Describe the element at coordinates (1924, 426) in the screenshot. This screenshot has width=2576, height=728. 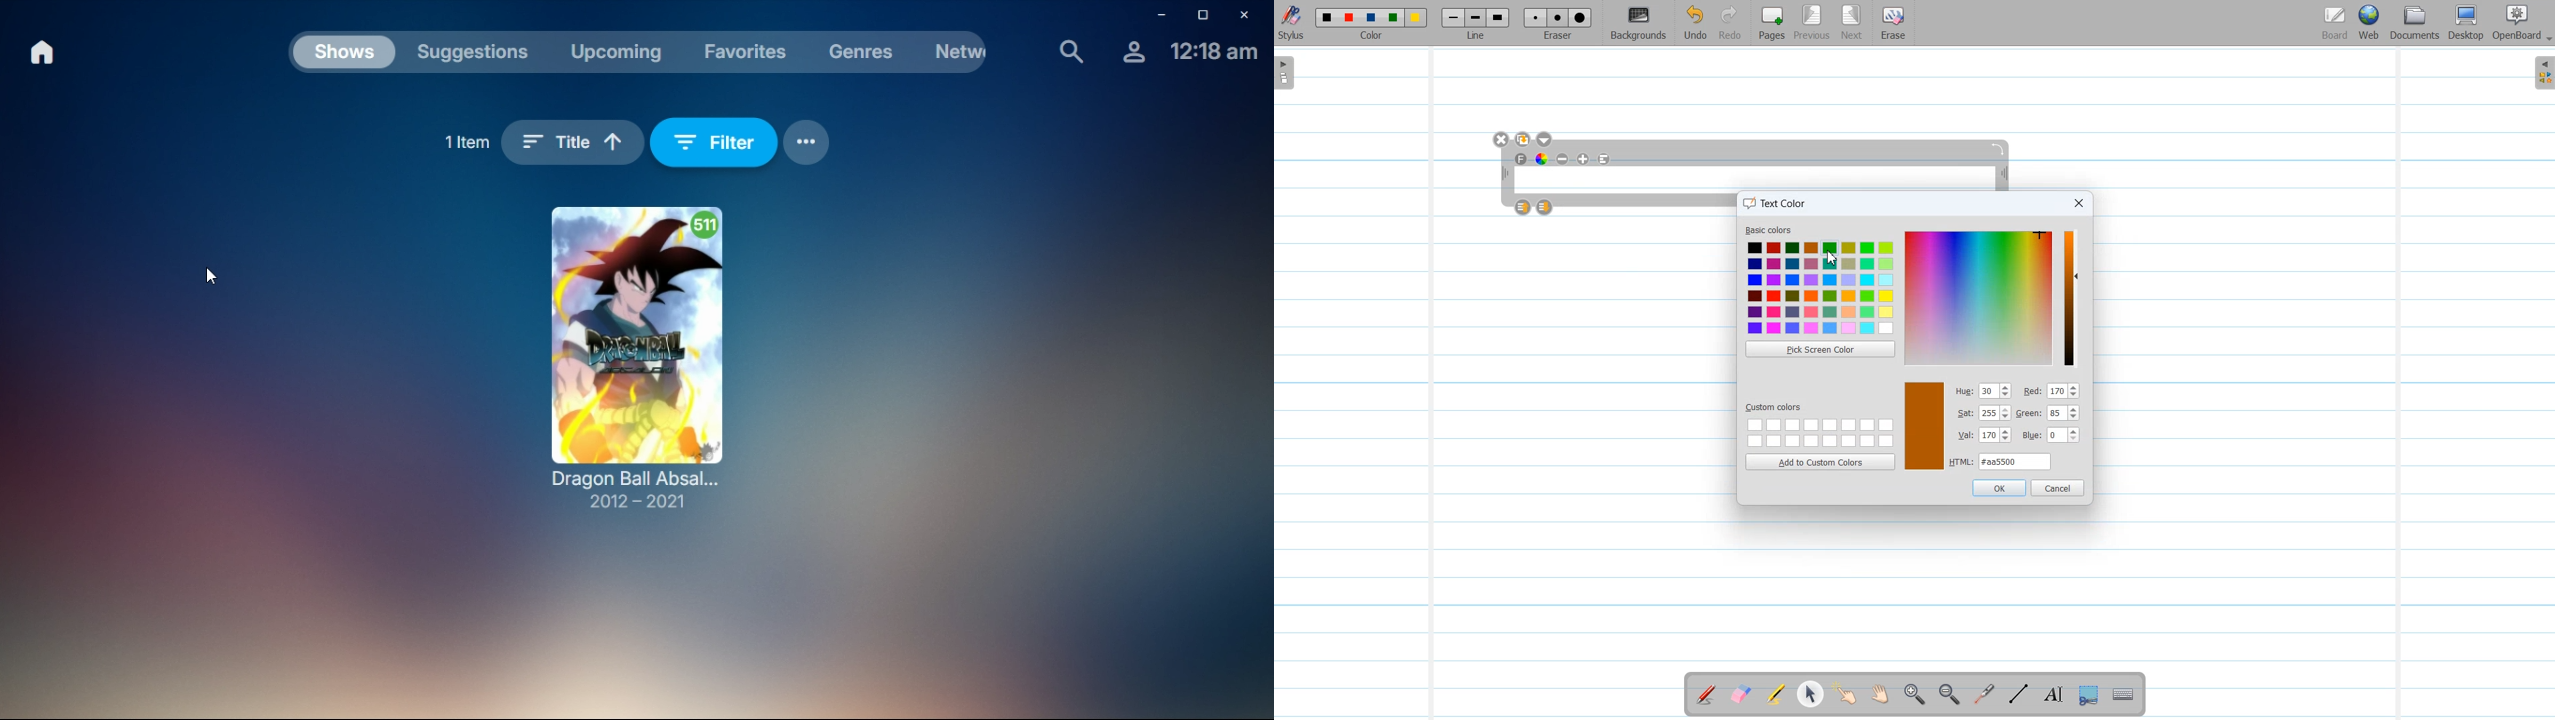
I see `Sample` at that location.